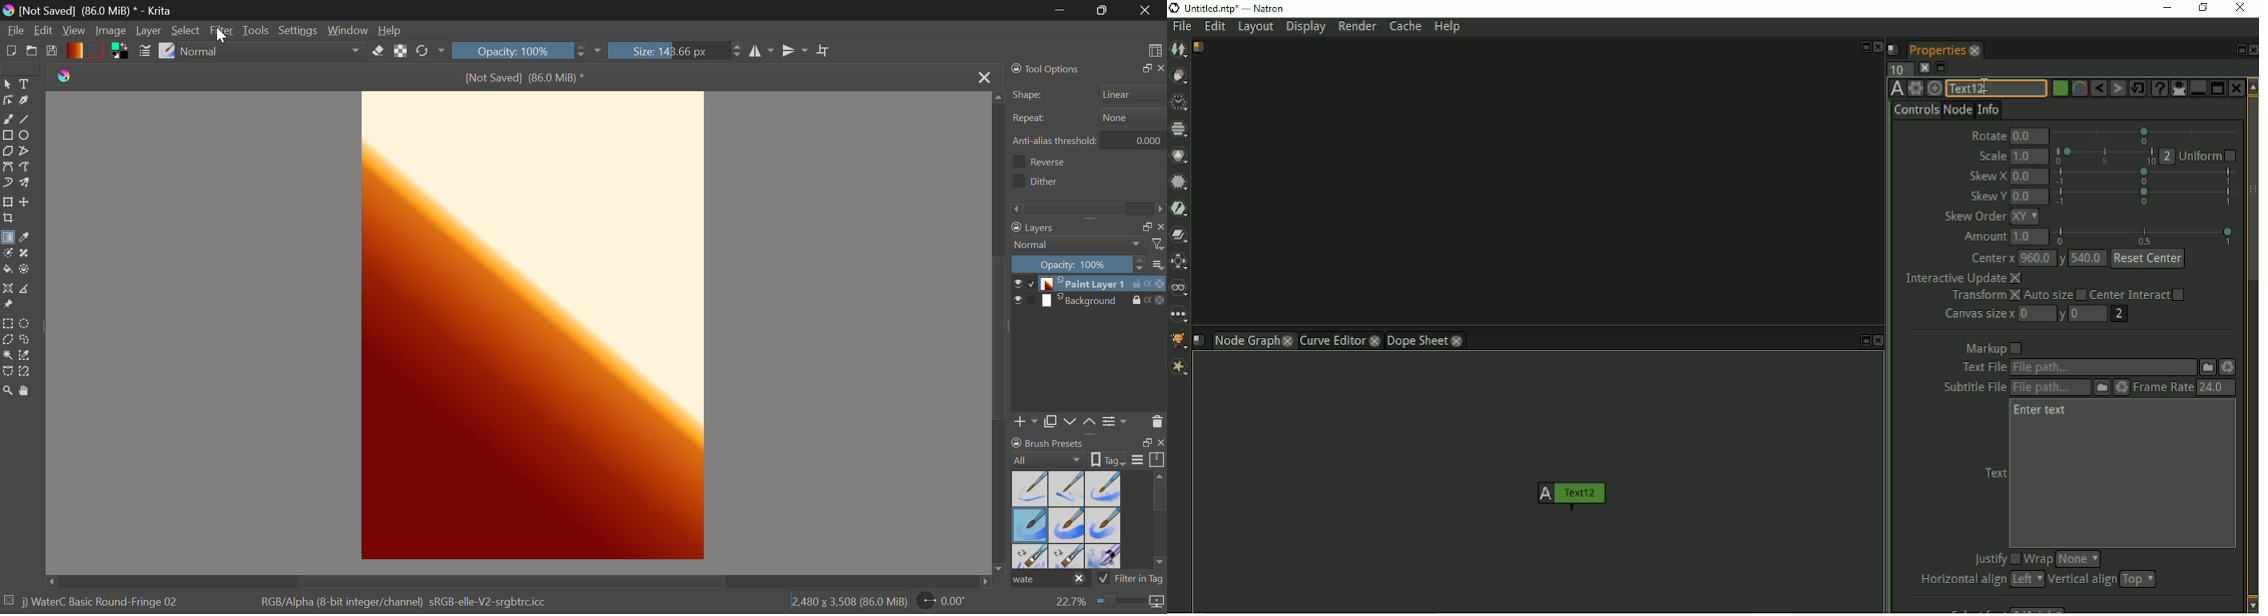 Image resolution: width=2268 pixels, height=616 pixels. I want to click on Brush Size, so click(680, 51).